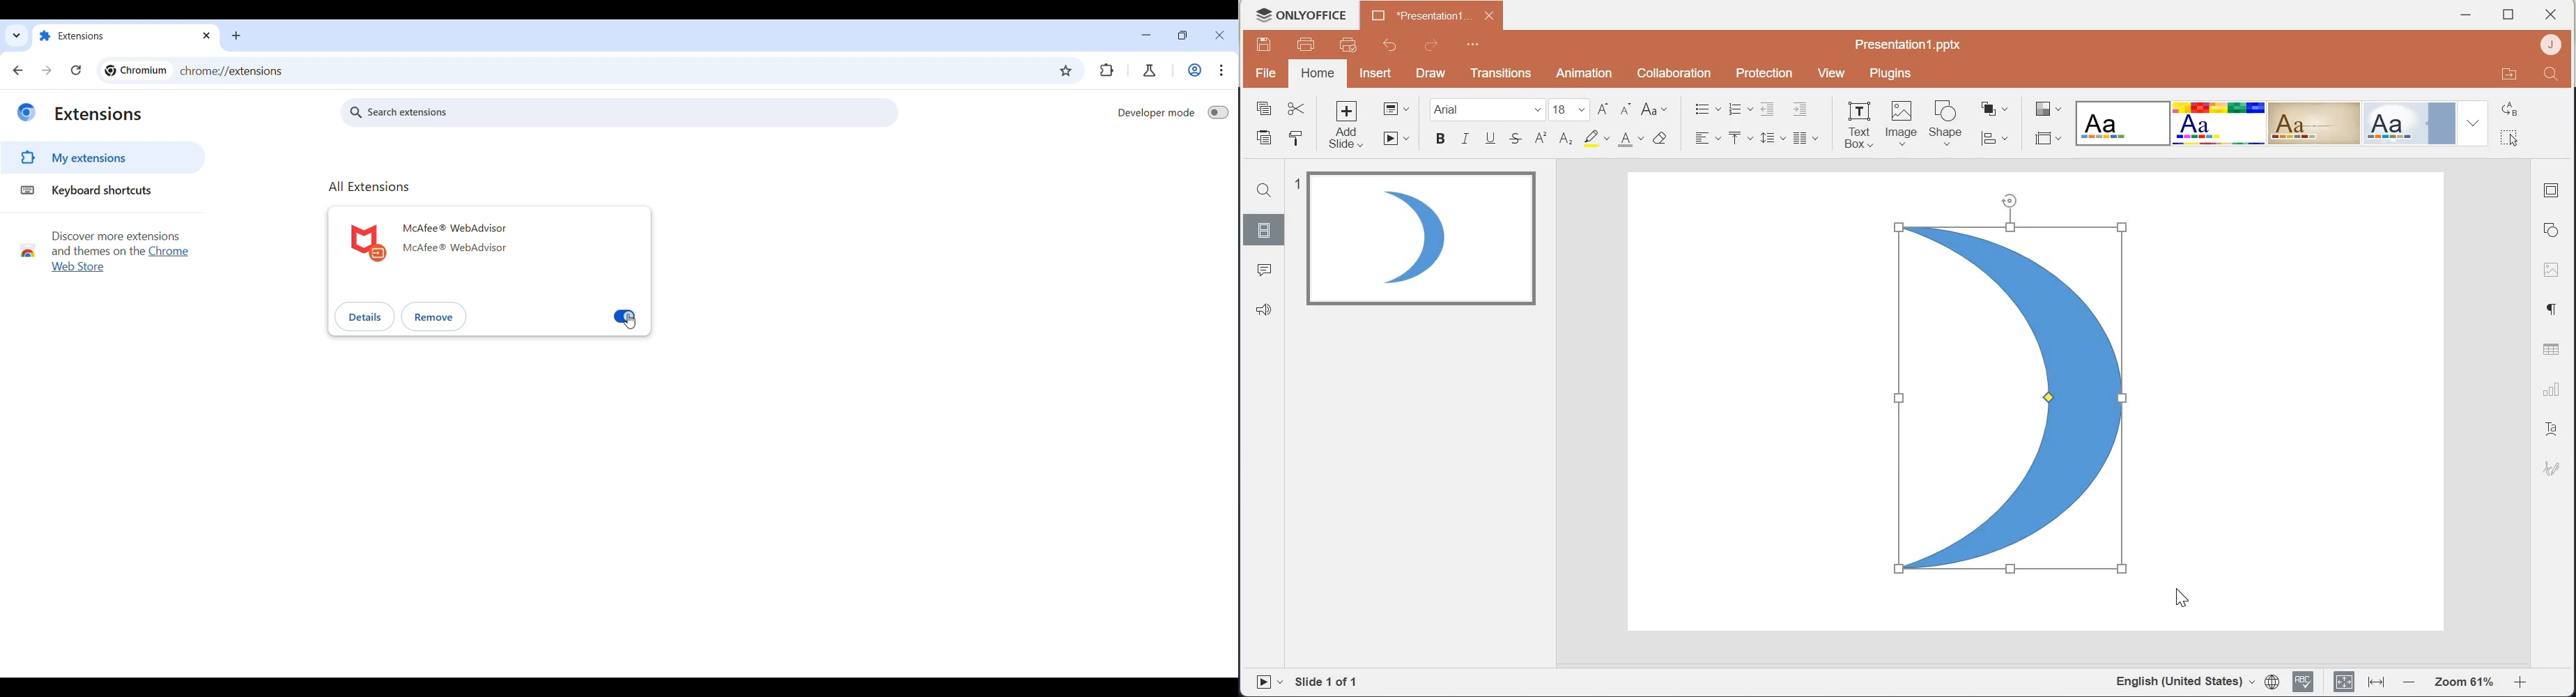  What do you see at coordinates (1909, 44) in the screenshot?
I see `Presentation1.pptx` at bounding box center [1909, 44].